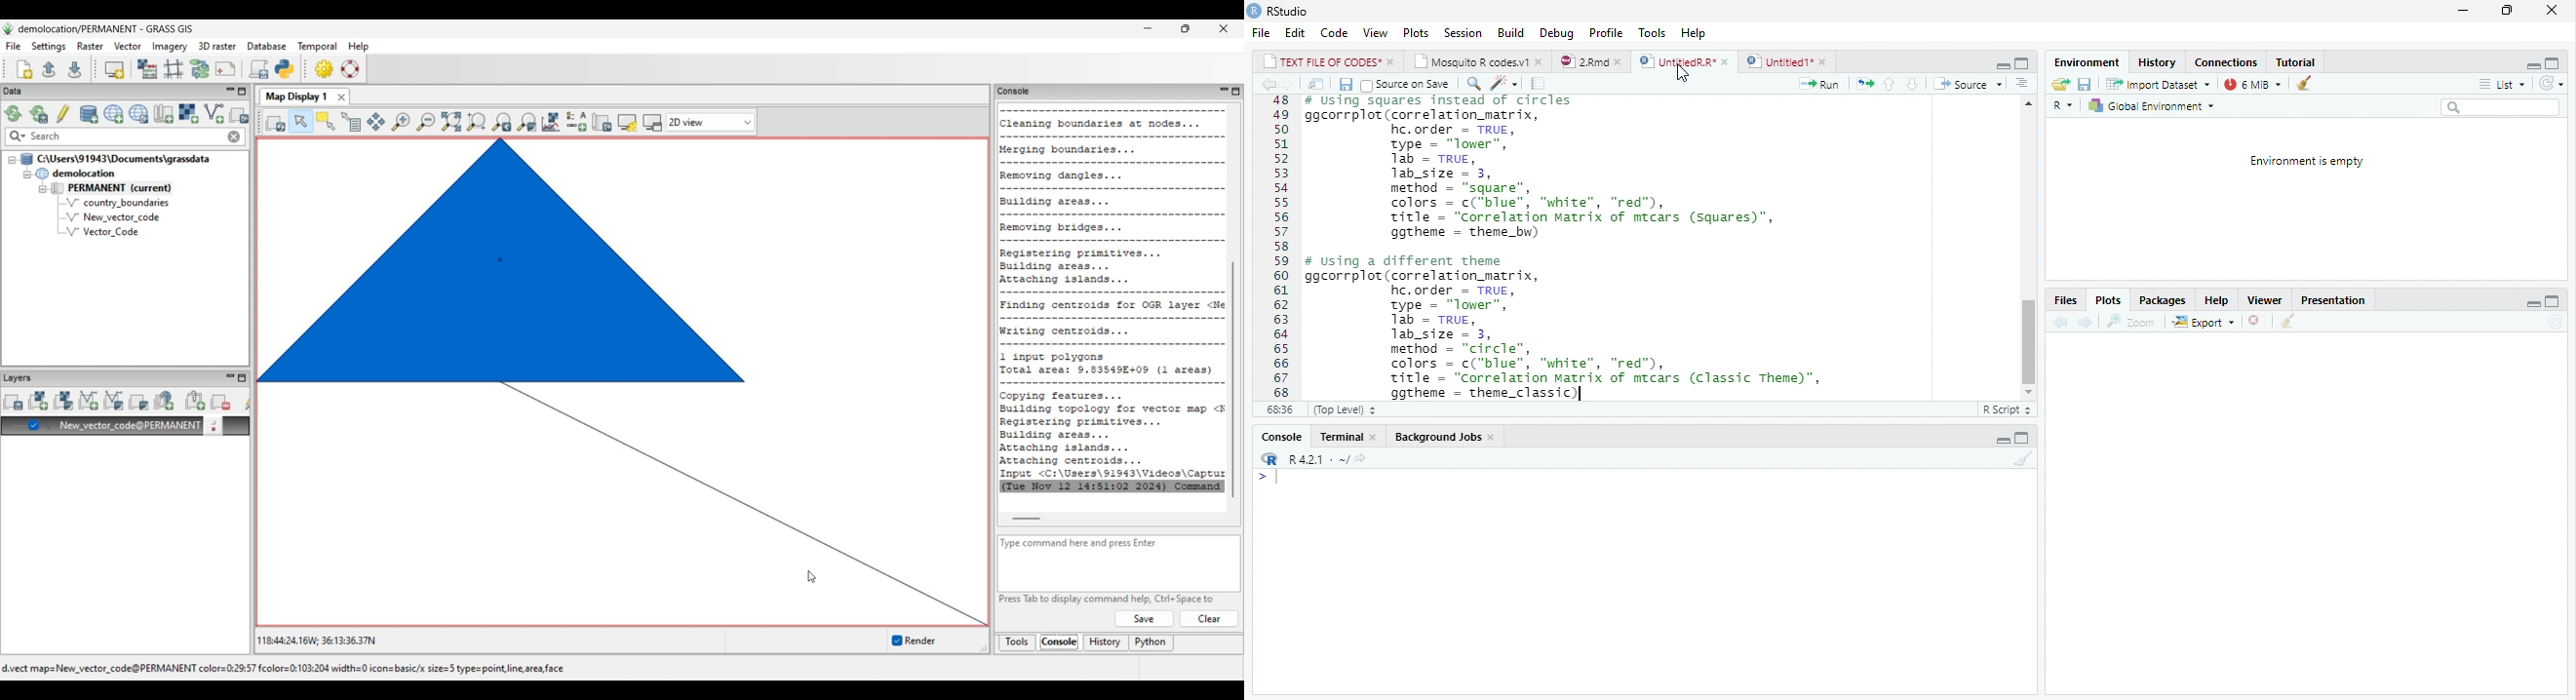 Image resolution: width=2576 pixels, height=700 pixels. Describe the element at coordinates (1863, 82) in the screenshot. I see `re run the previous code` at that location.